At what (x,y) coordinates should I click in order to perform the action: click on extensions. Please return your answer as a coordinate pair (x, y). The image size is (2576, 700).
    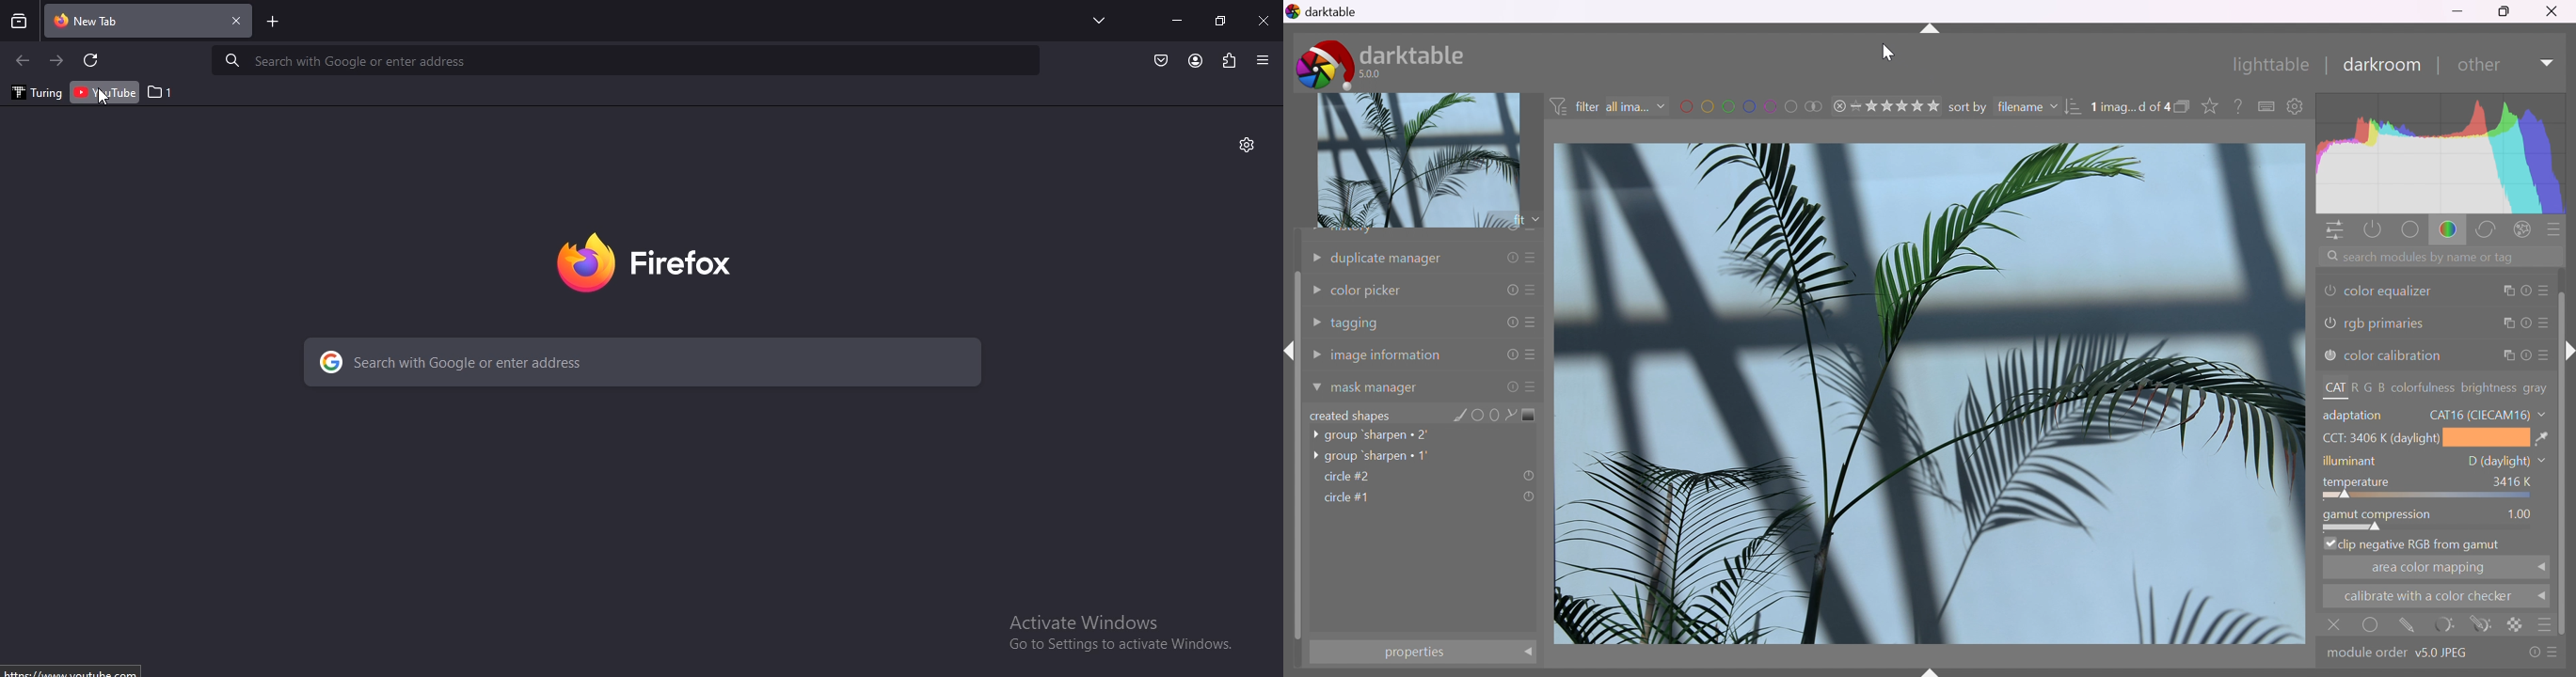
    Looking at the image, I should click on (1229, 61).